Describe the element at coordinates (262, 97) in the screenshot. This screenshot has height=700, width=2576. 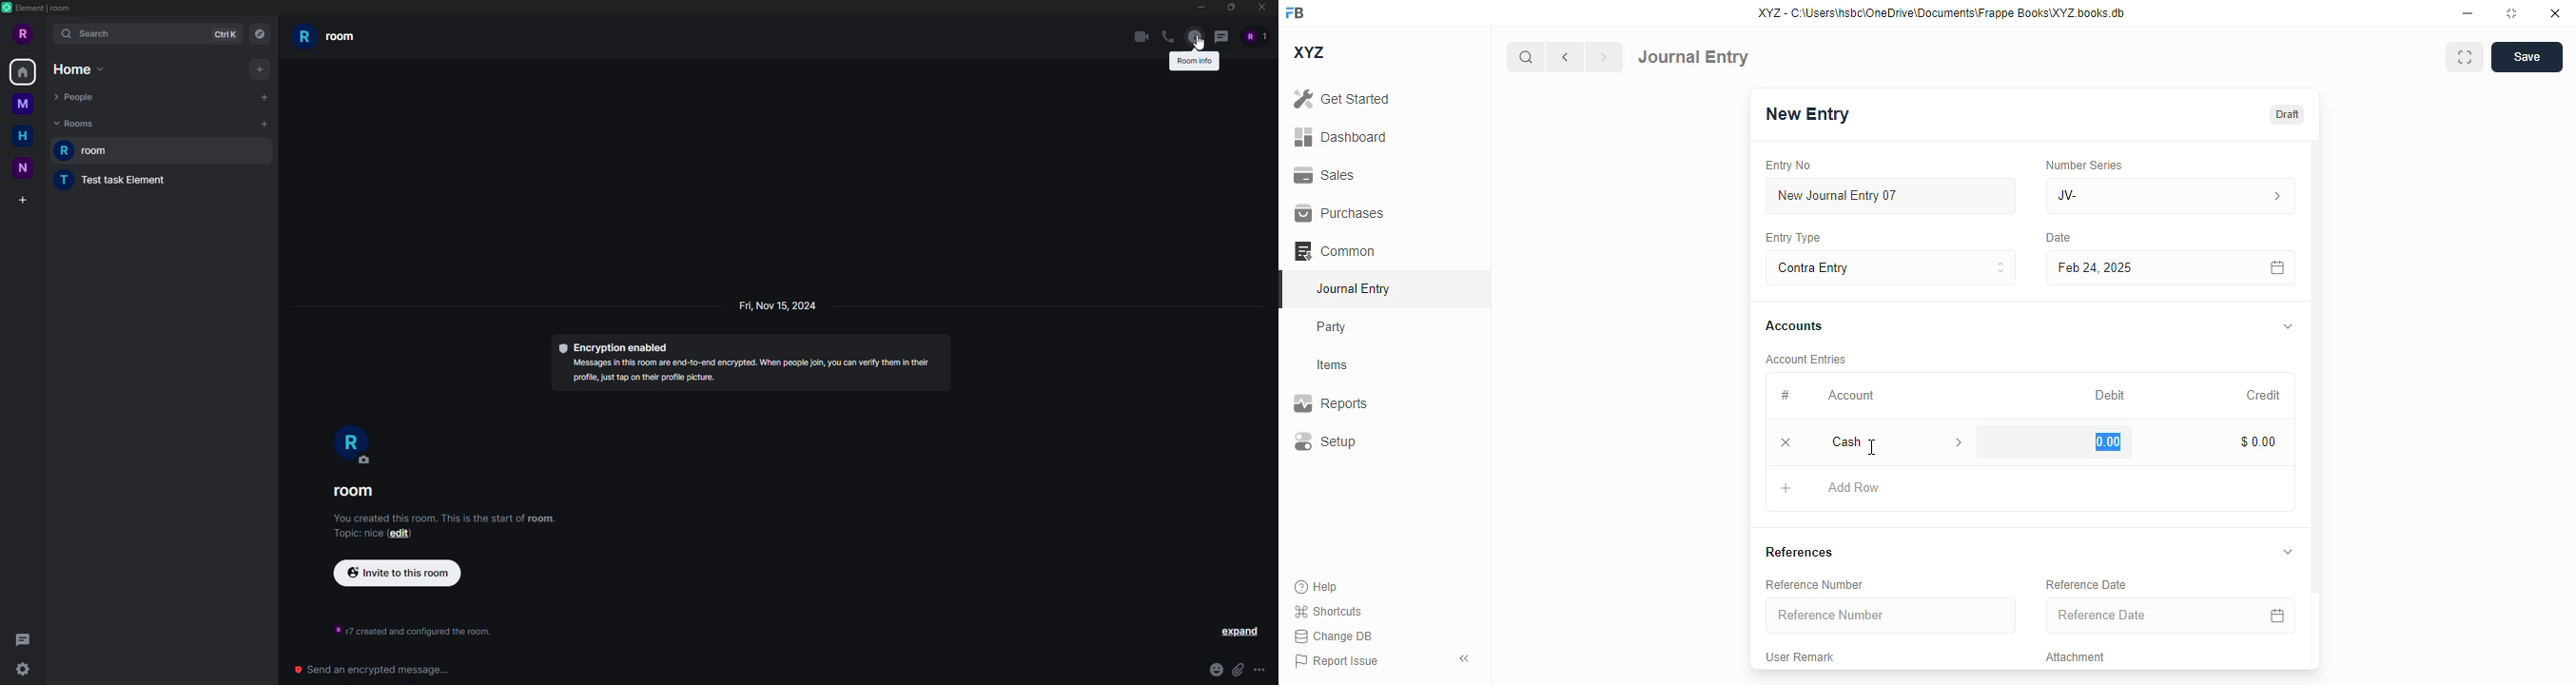
I see `start a chat` at that location.